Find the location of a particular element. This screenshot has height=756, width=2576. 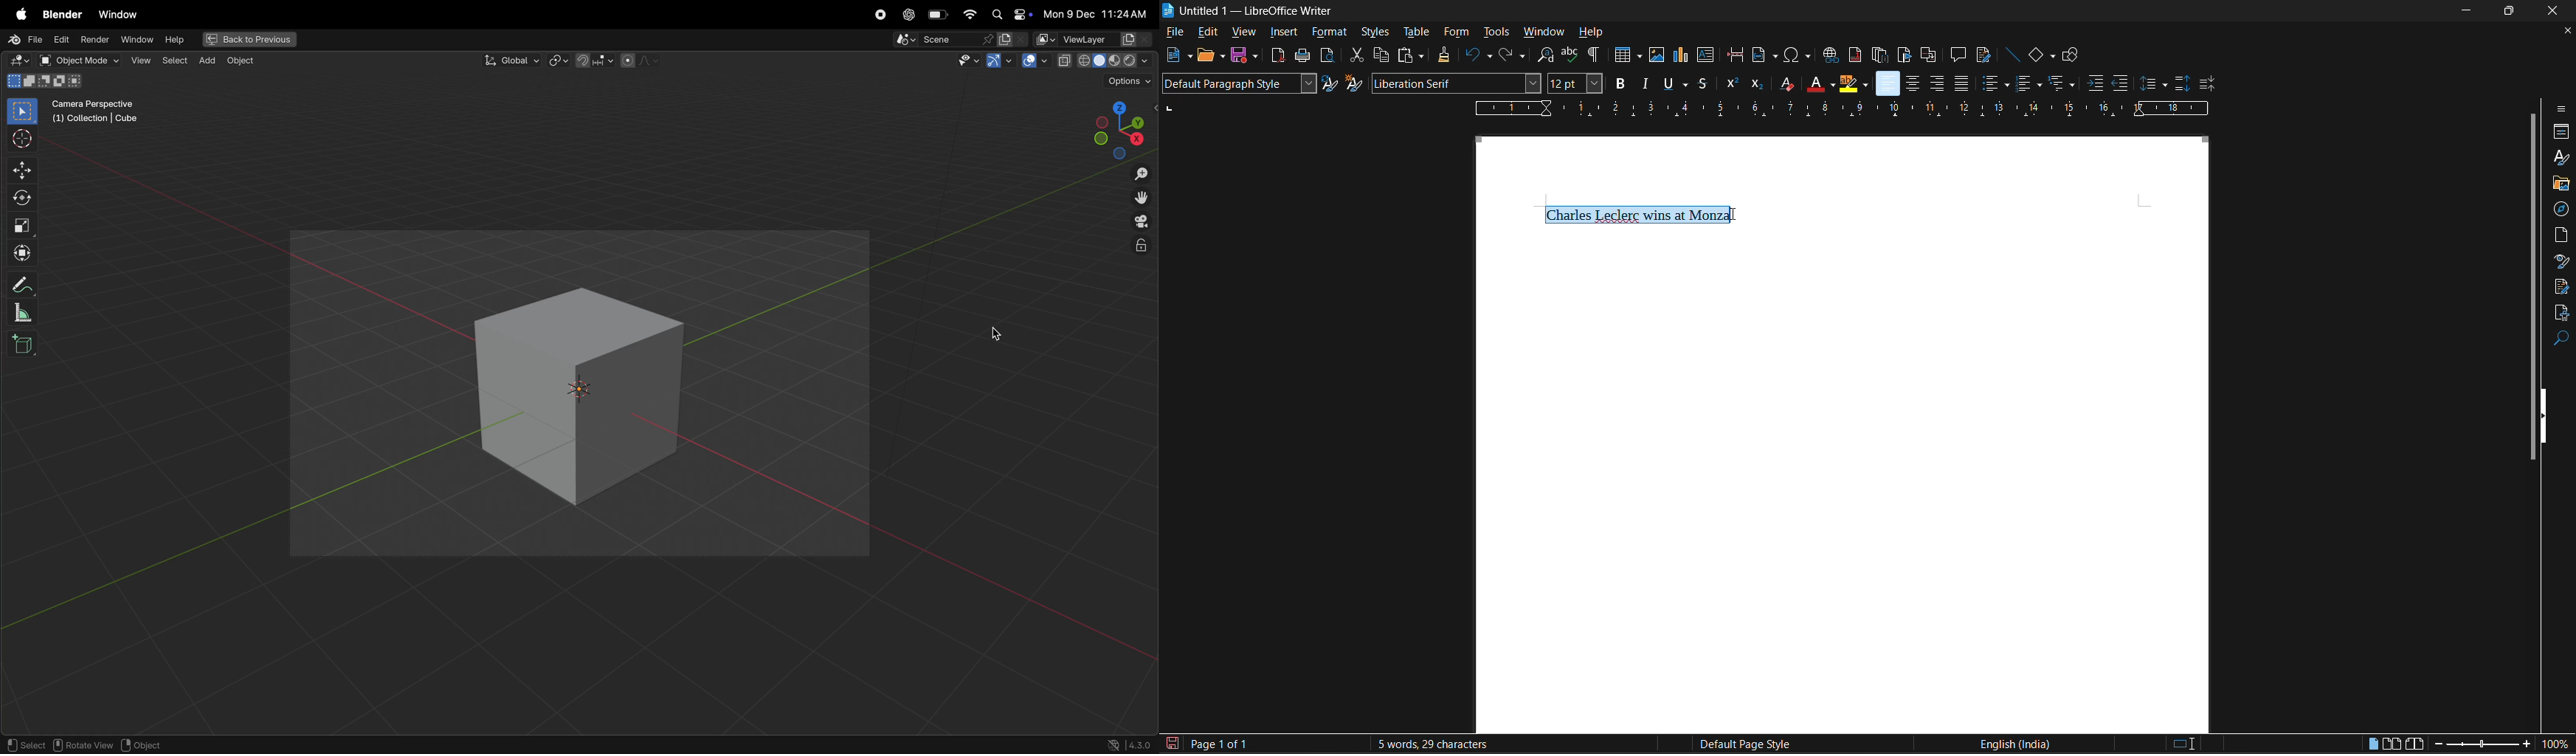

form is located at coordinates (1456, 33).